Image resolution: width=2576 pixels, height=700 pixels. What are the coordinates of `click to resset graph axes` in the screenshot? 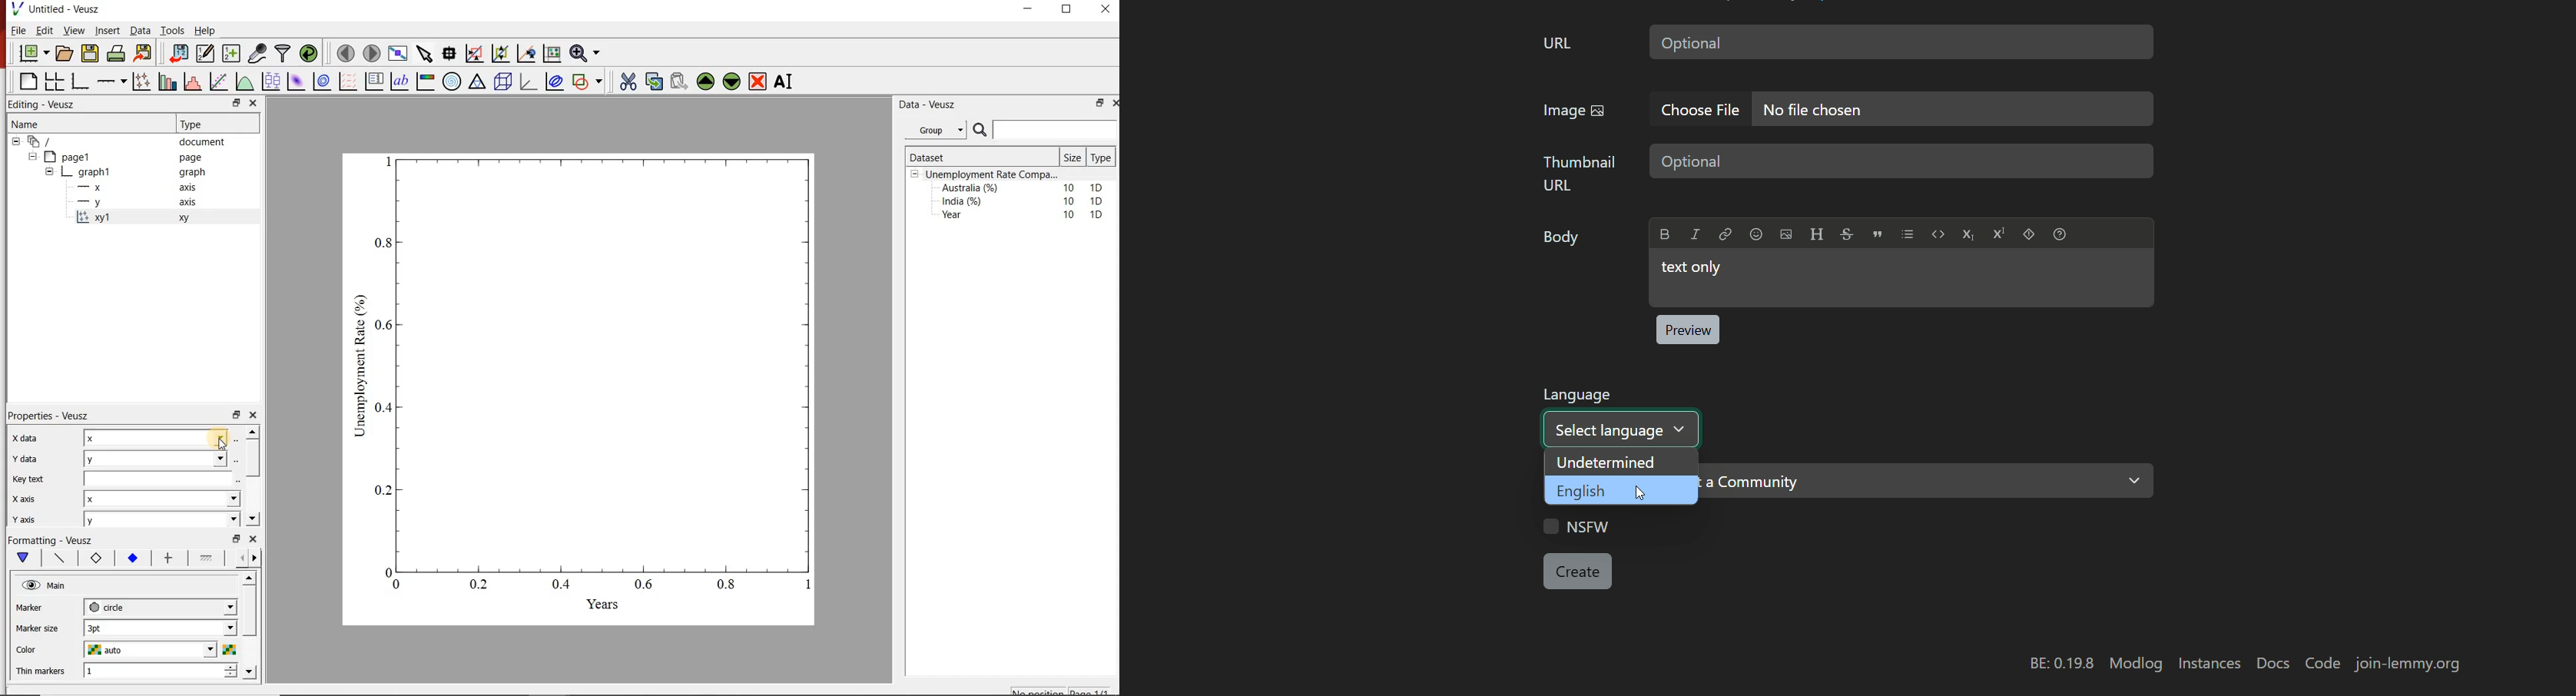 It's located at (553, 52).